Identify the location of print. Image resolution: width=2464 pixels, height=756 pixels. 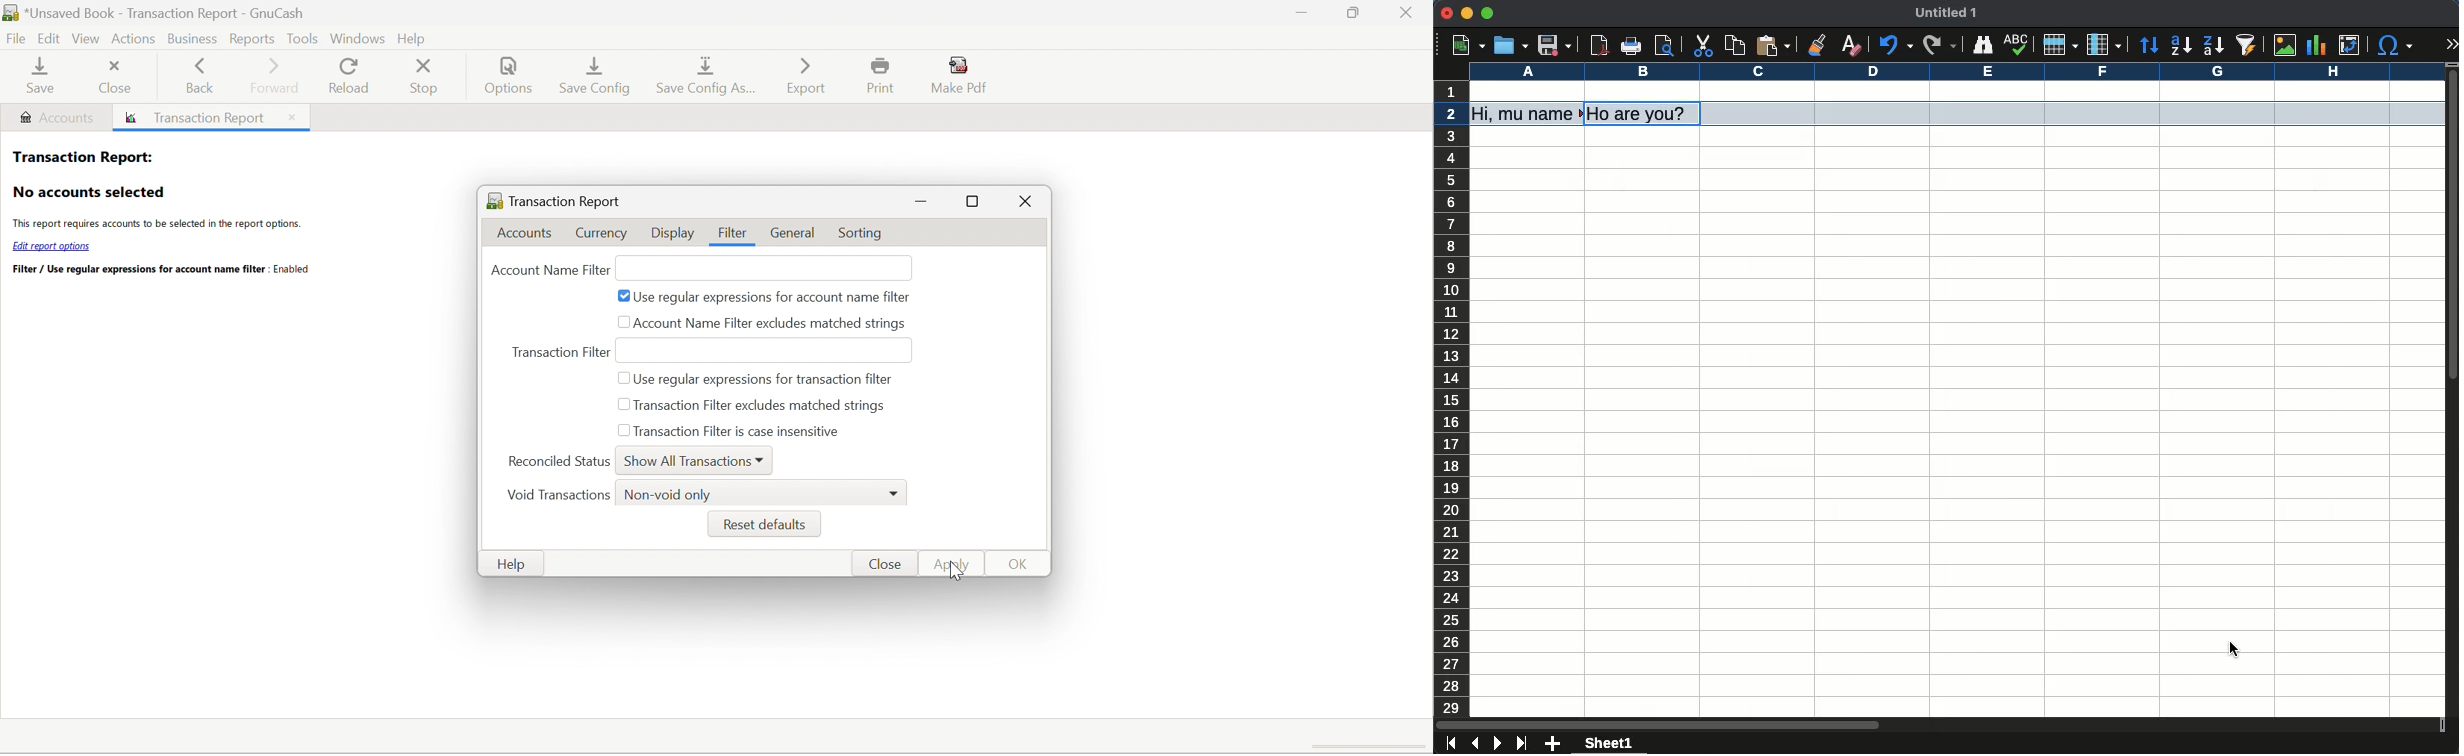
(1632, 45).